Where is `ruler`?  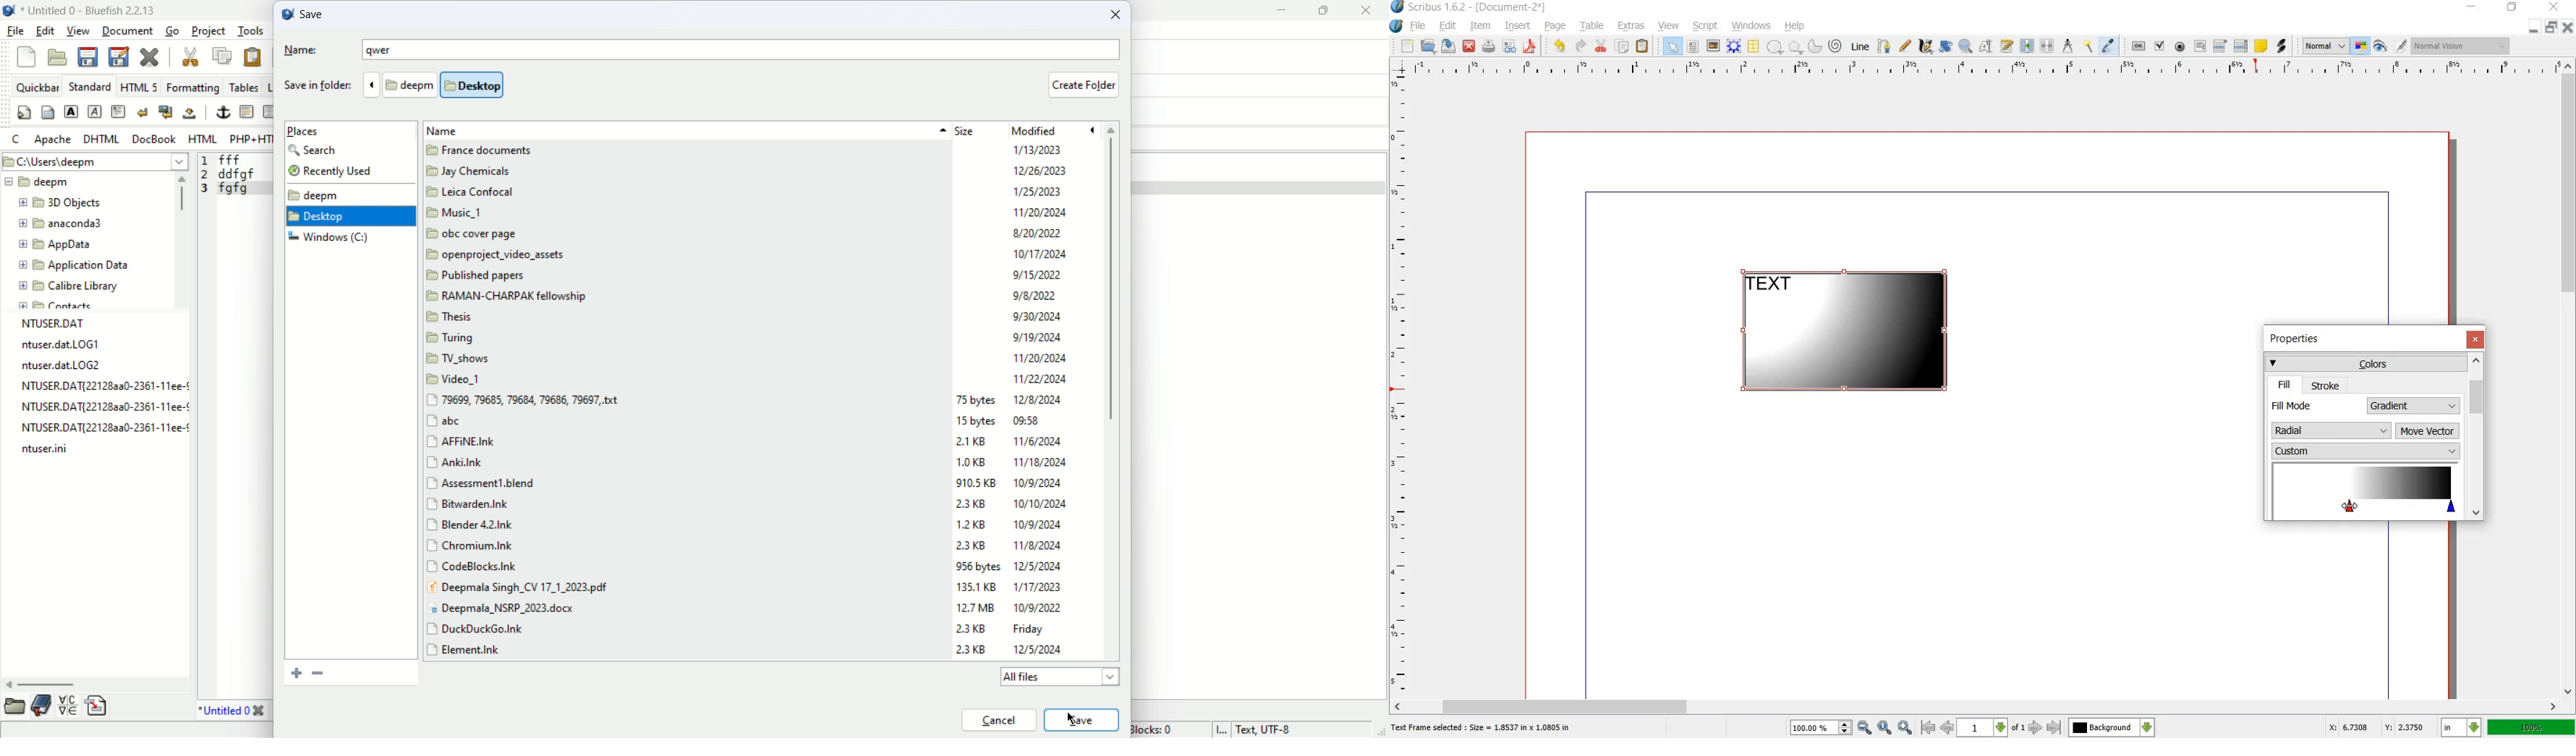 ruler is located at coordinates (1401, 385).